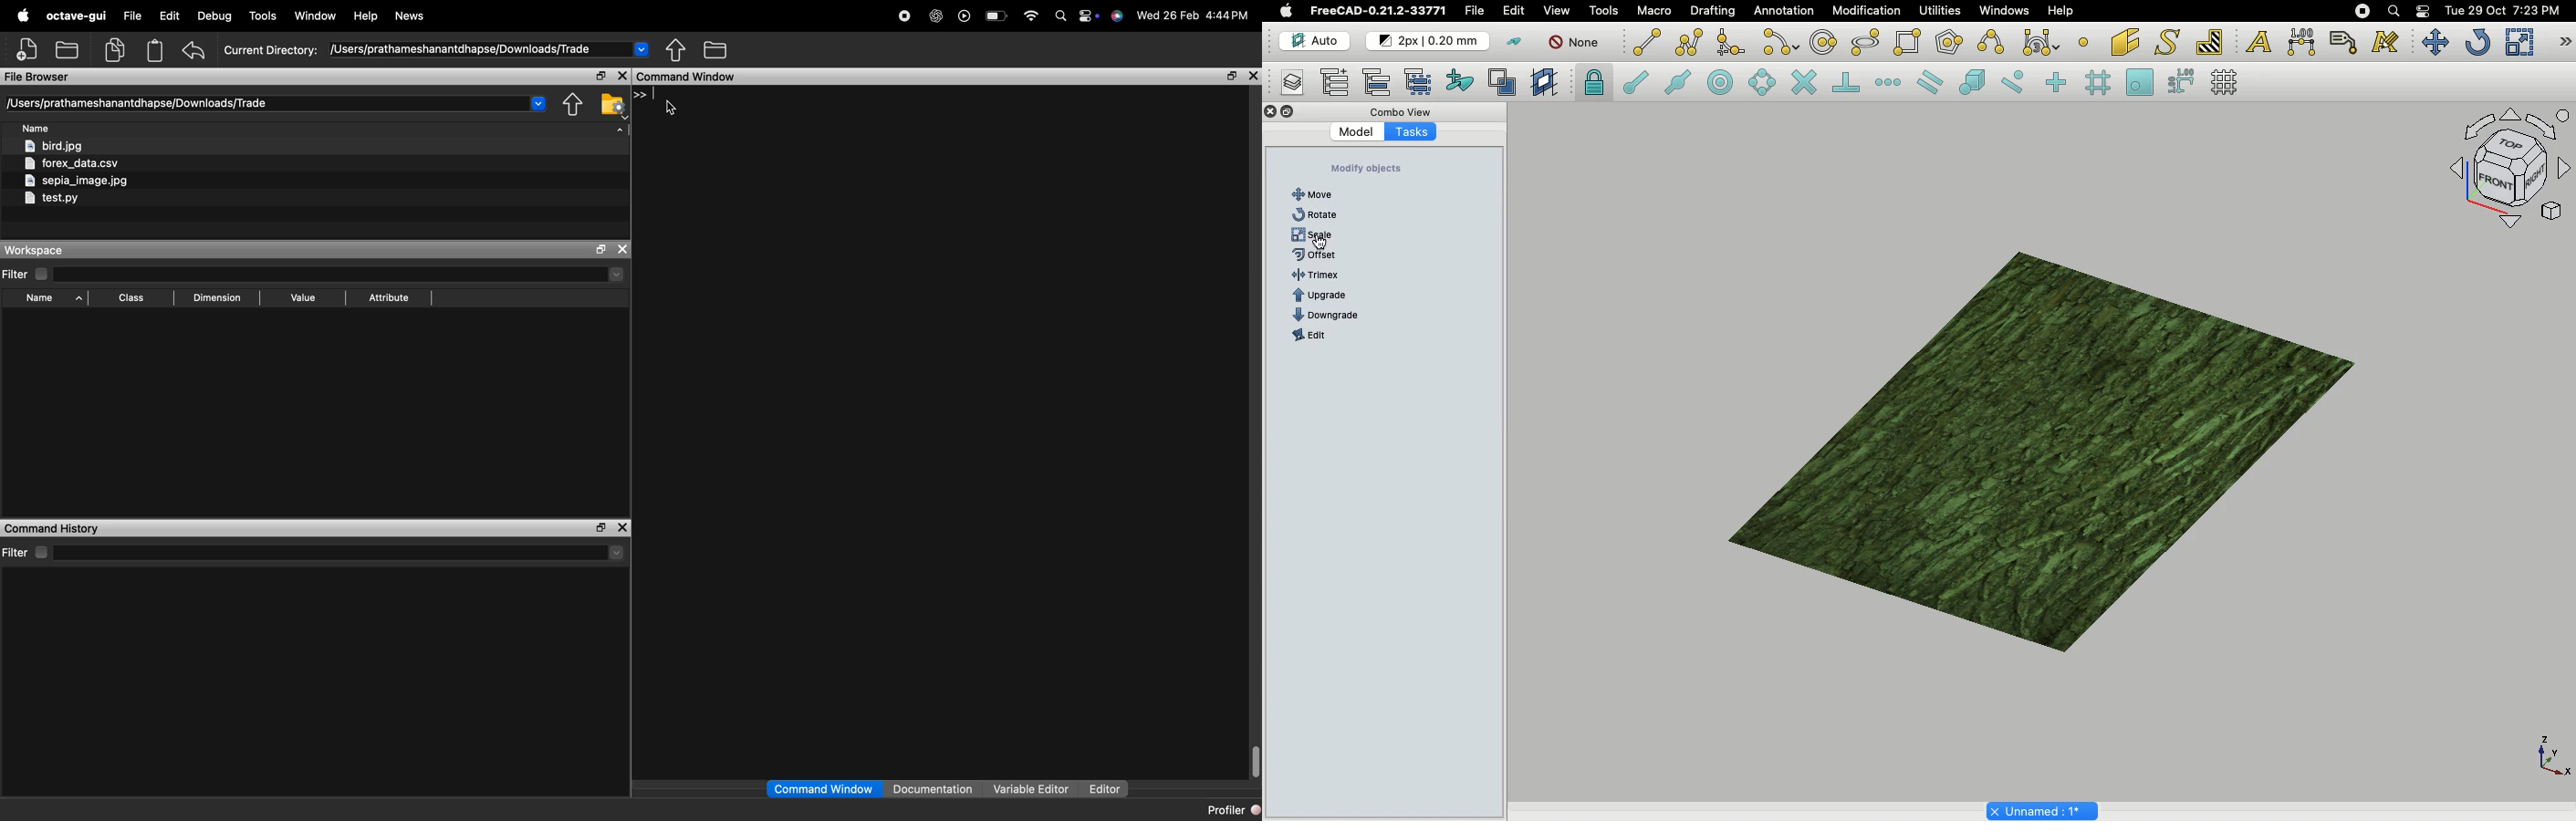 This screenshot has width=2576, height=840. I want to click on open in separate window, so click(602, 527).